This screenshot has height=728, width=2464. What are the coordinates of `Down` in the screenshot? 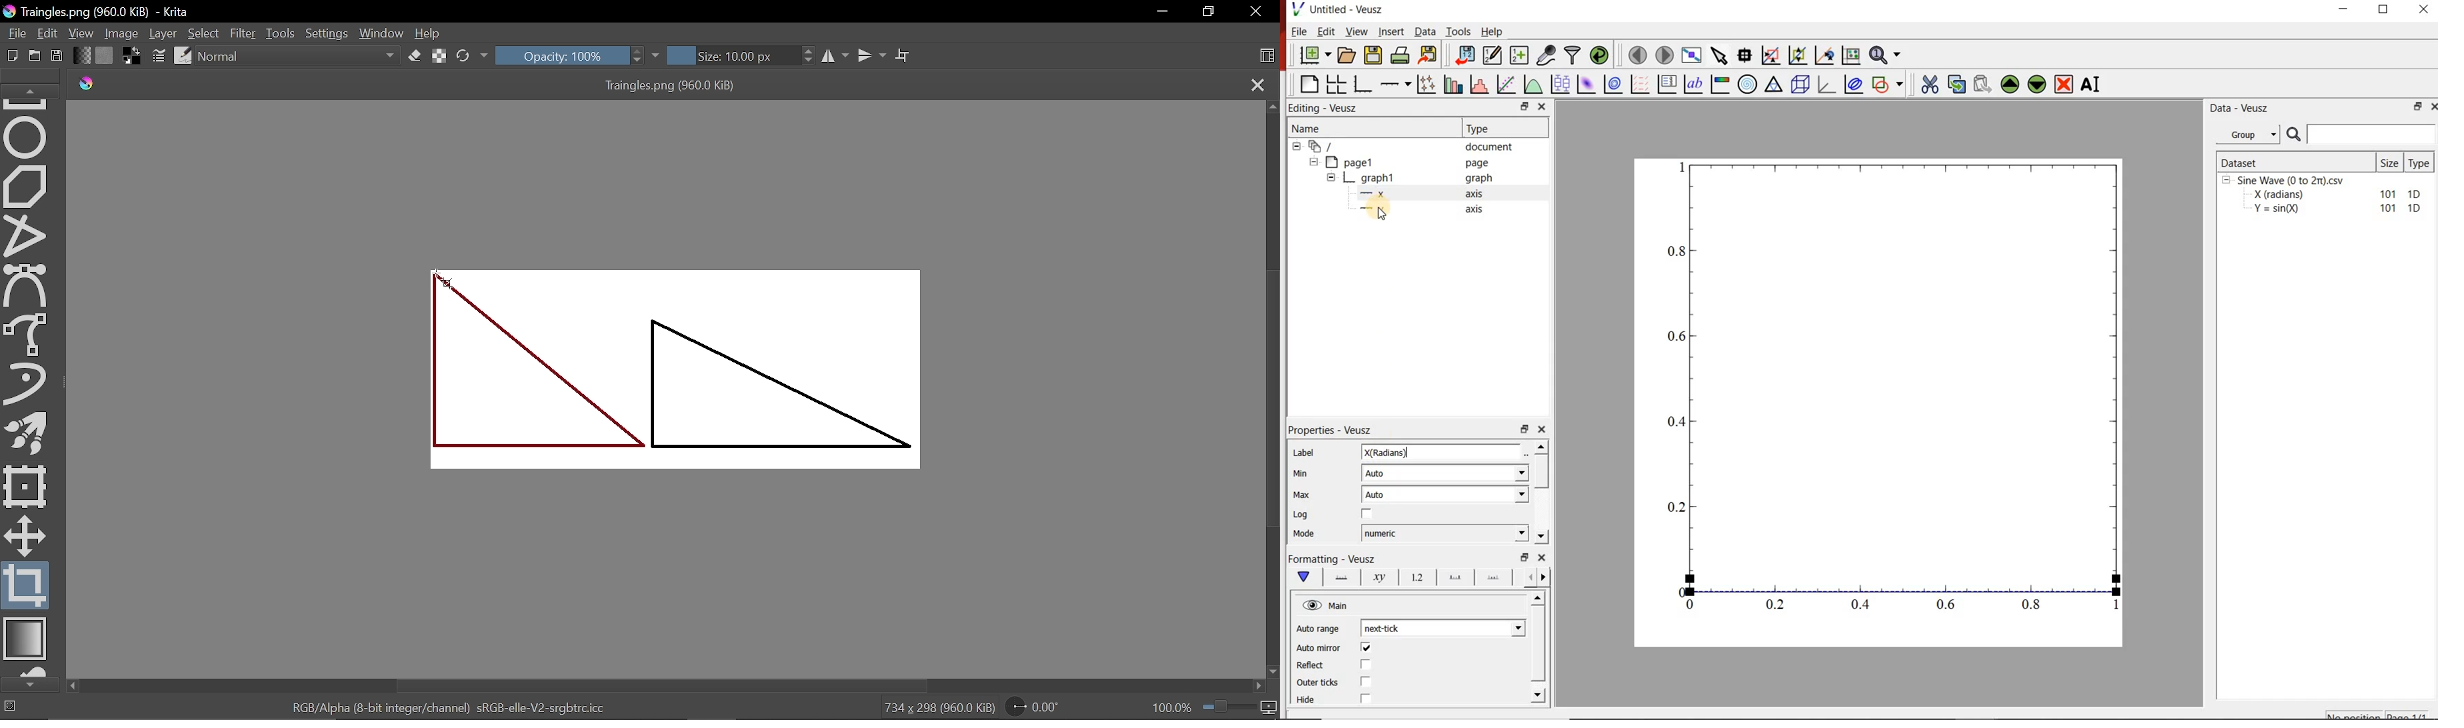 It's located at (1539, 694).